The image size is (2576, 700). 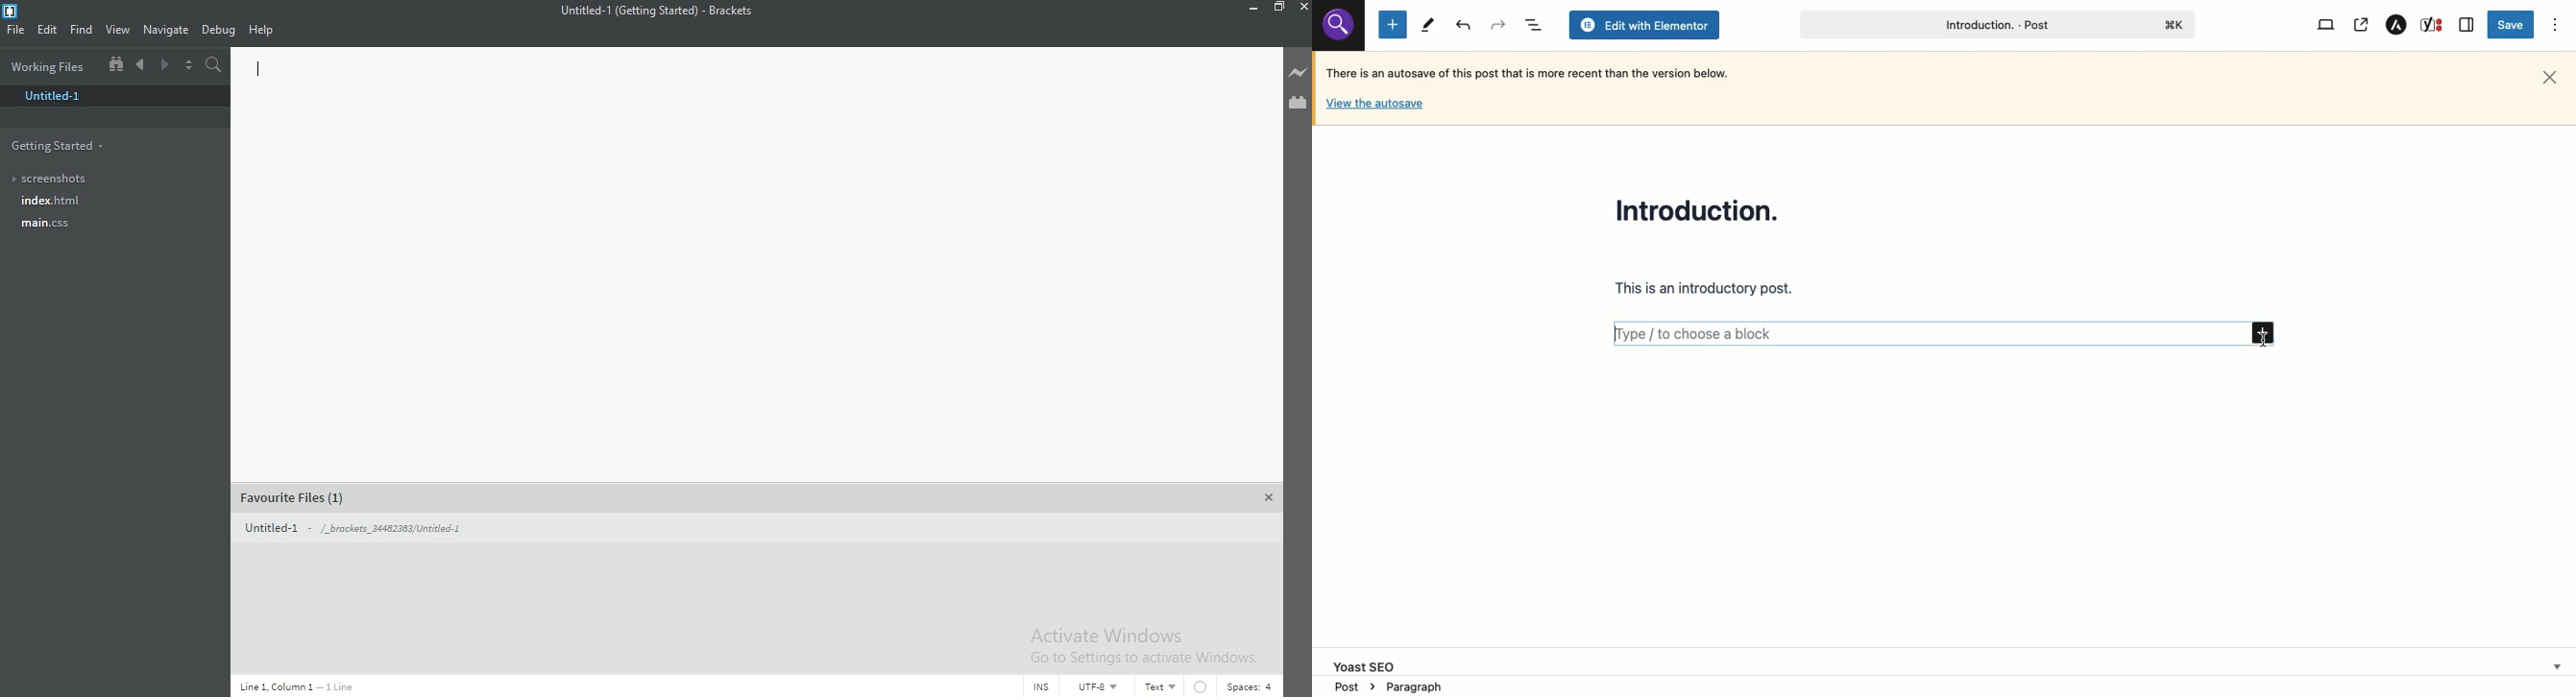 I want to click on Split the editor vertically or horizontally, so click(x=188, y=65).